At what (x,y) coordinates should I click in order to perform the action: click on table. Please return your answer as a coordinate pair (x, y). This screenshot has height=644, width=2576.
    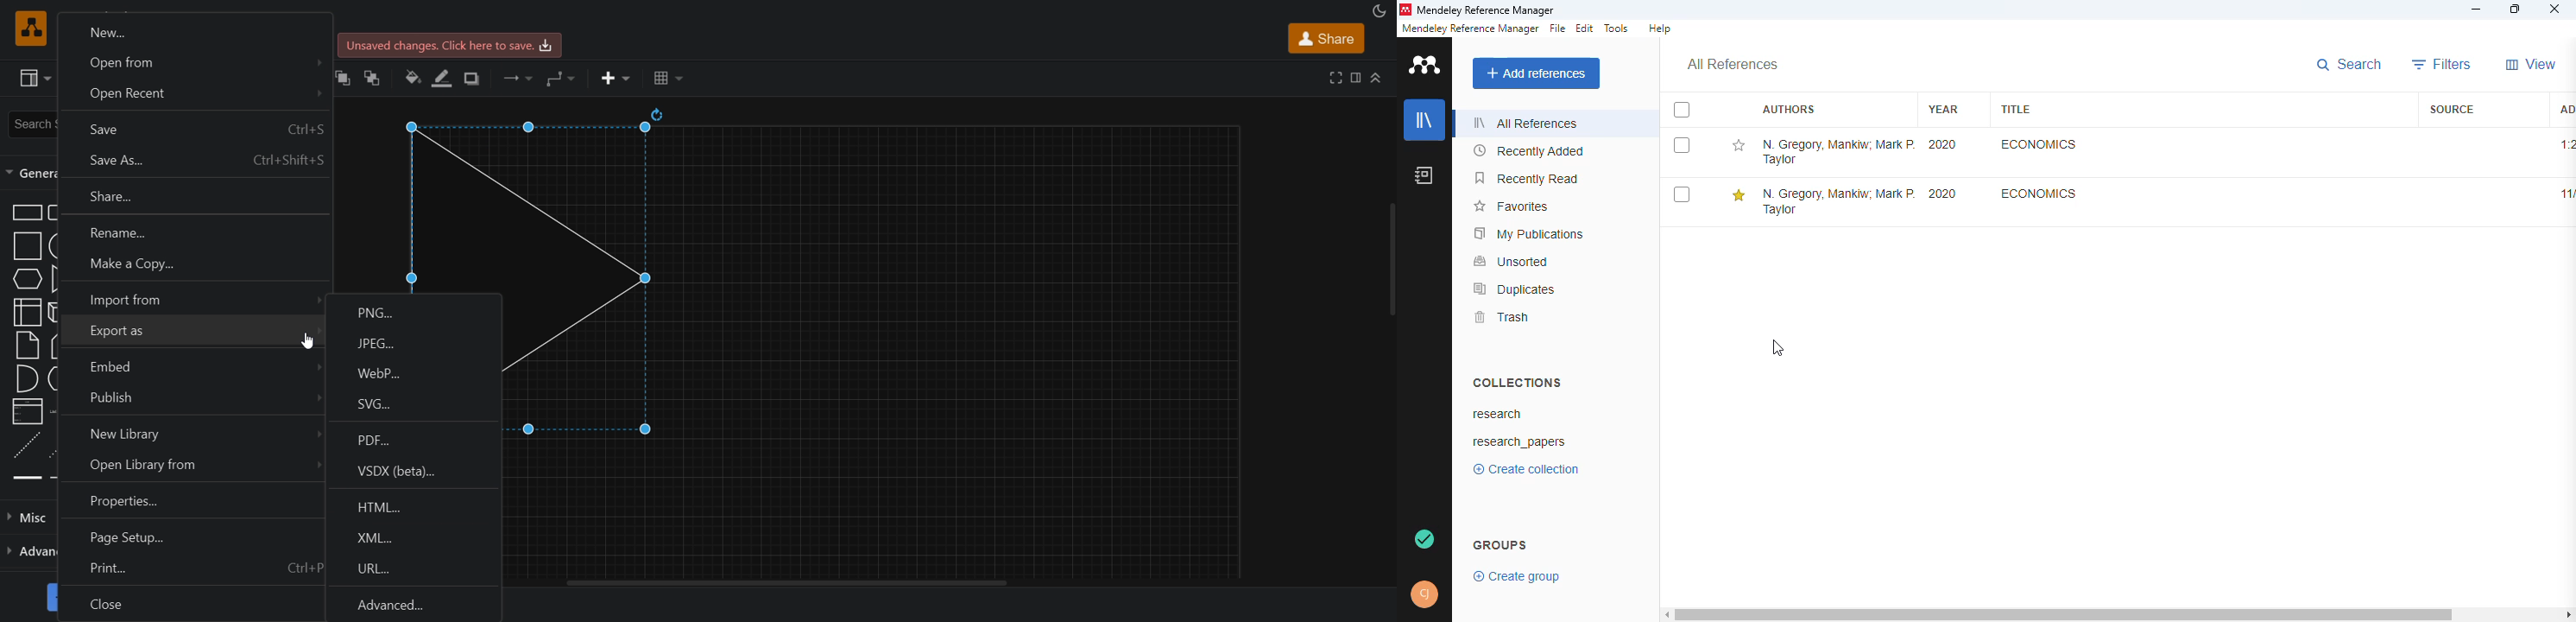
    Looking at the image, I should click on (669, 78).